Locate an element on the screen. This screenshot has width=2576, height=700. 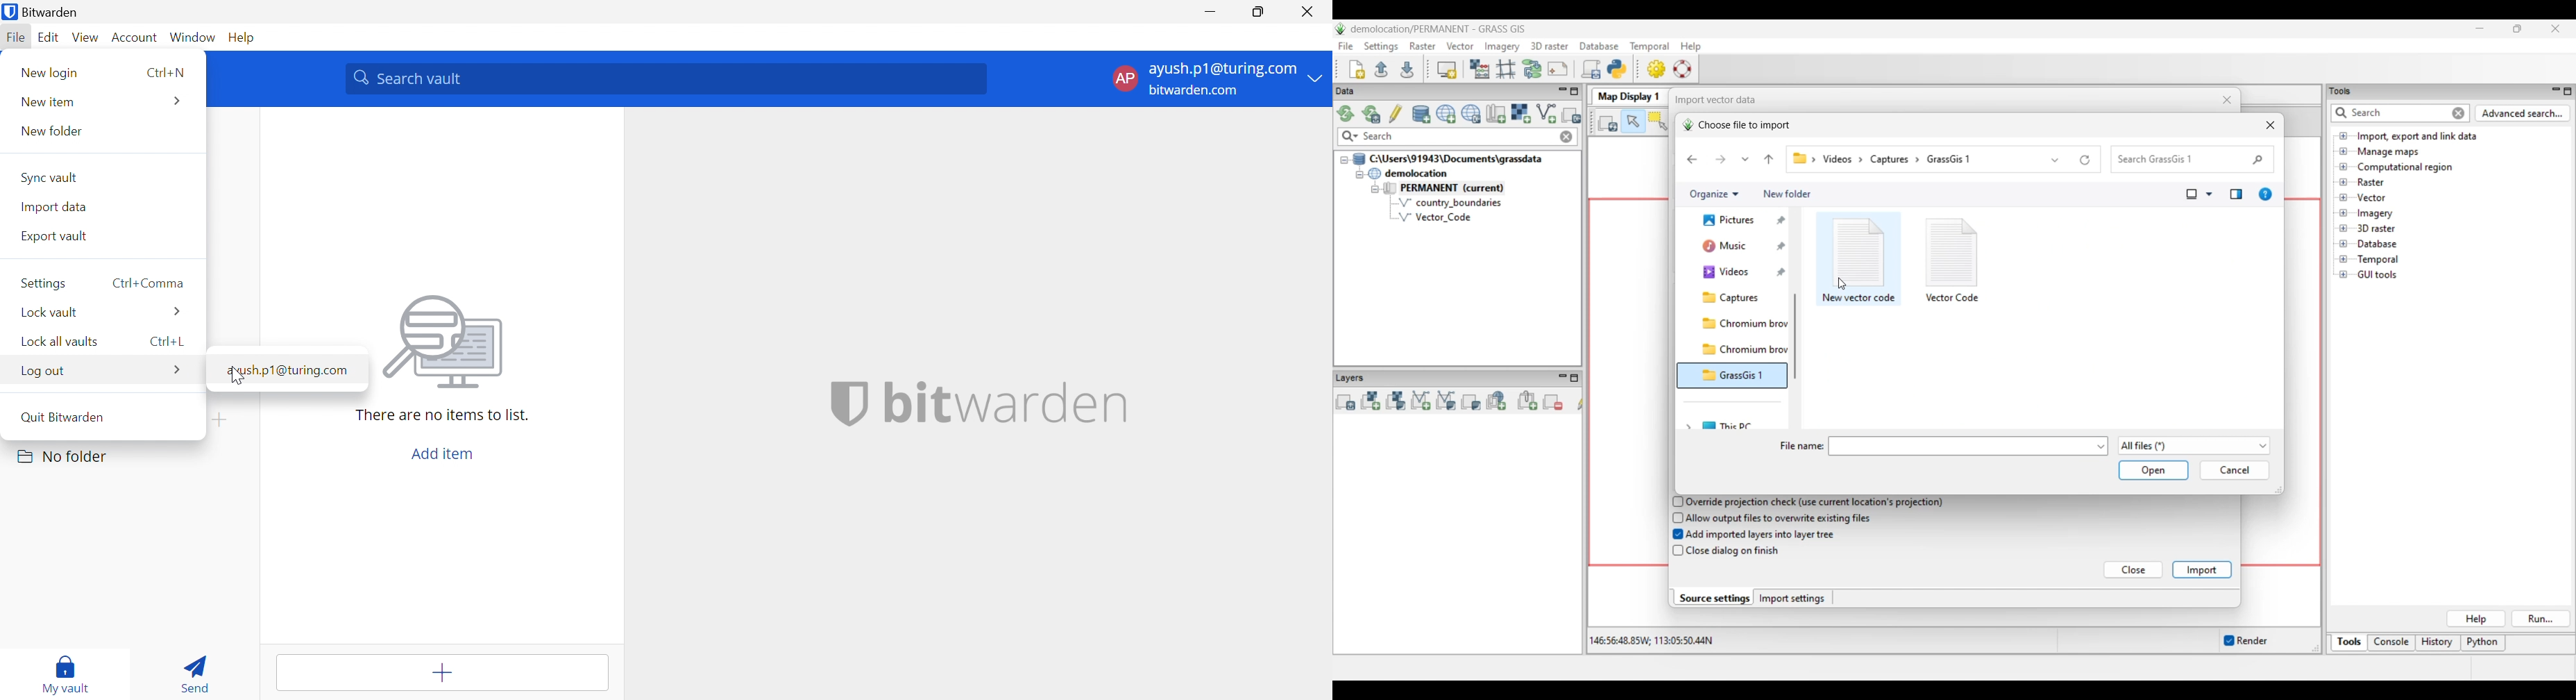
Cursor is located at coordinates (237, 376).